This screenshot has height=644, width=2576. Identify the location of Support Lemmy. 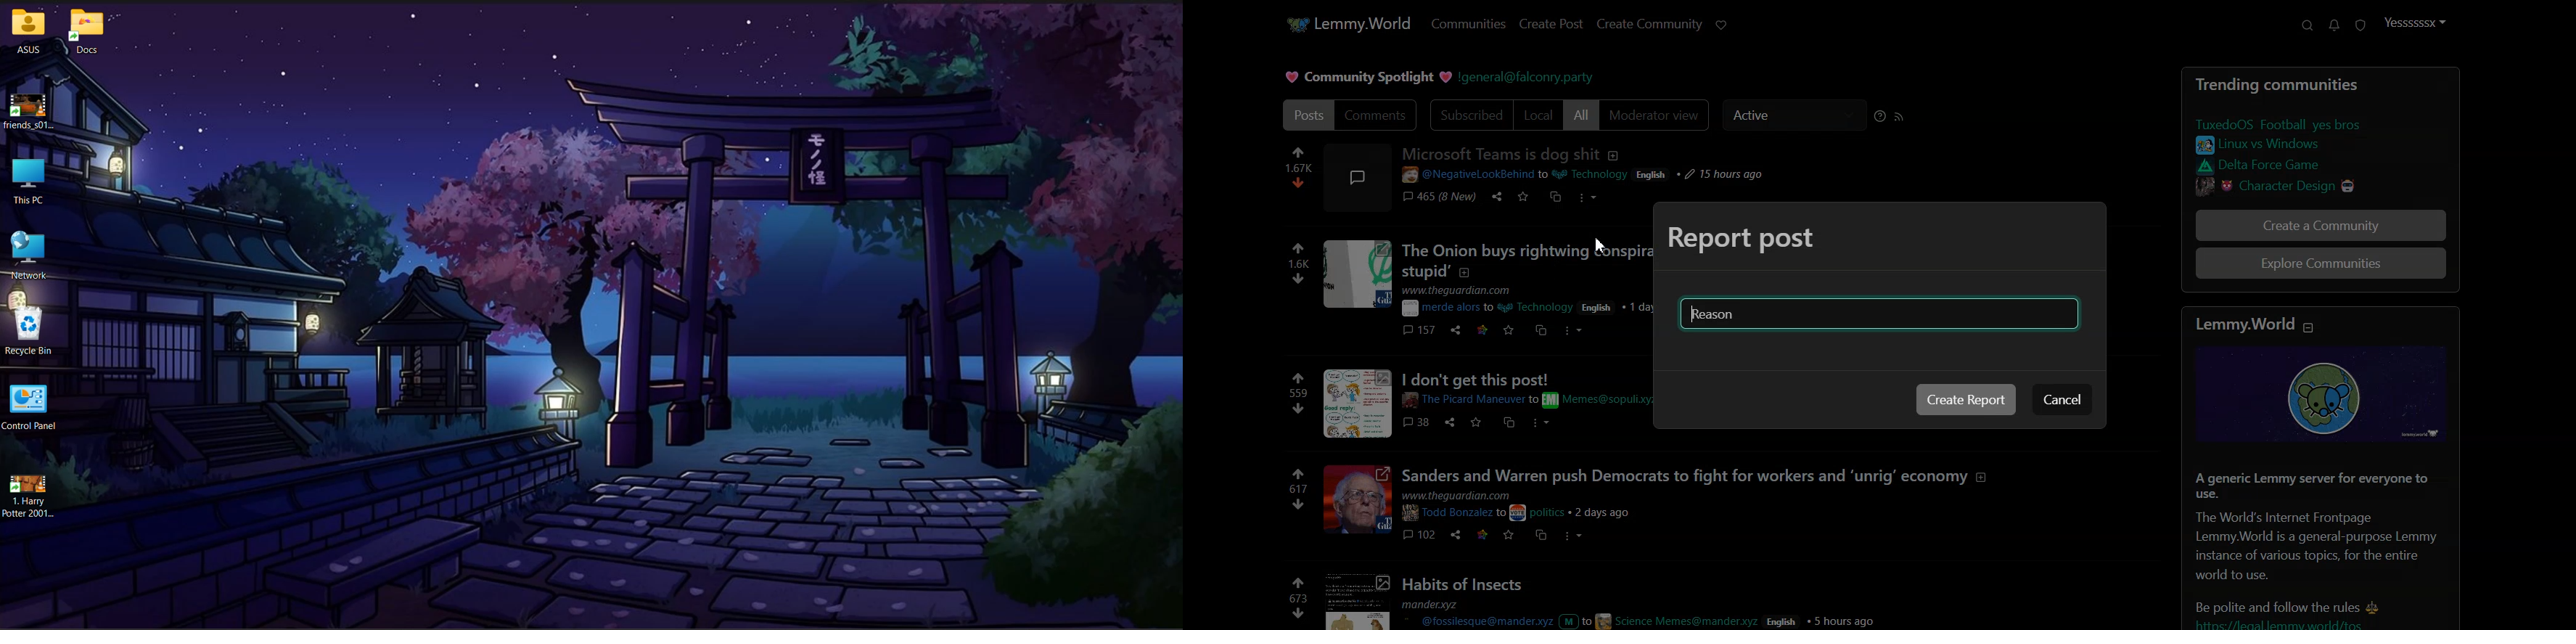
(1721, 25).